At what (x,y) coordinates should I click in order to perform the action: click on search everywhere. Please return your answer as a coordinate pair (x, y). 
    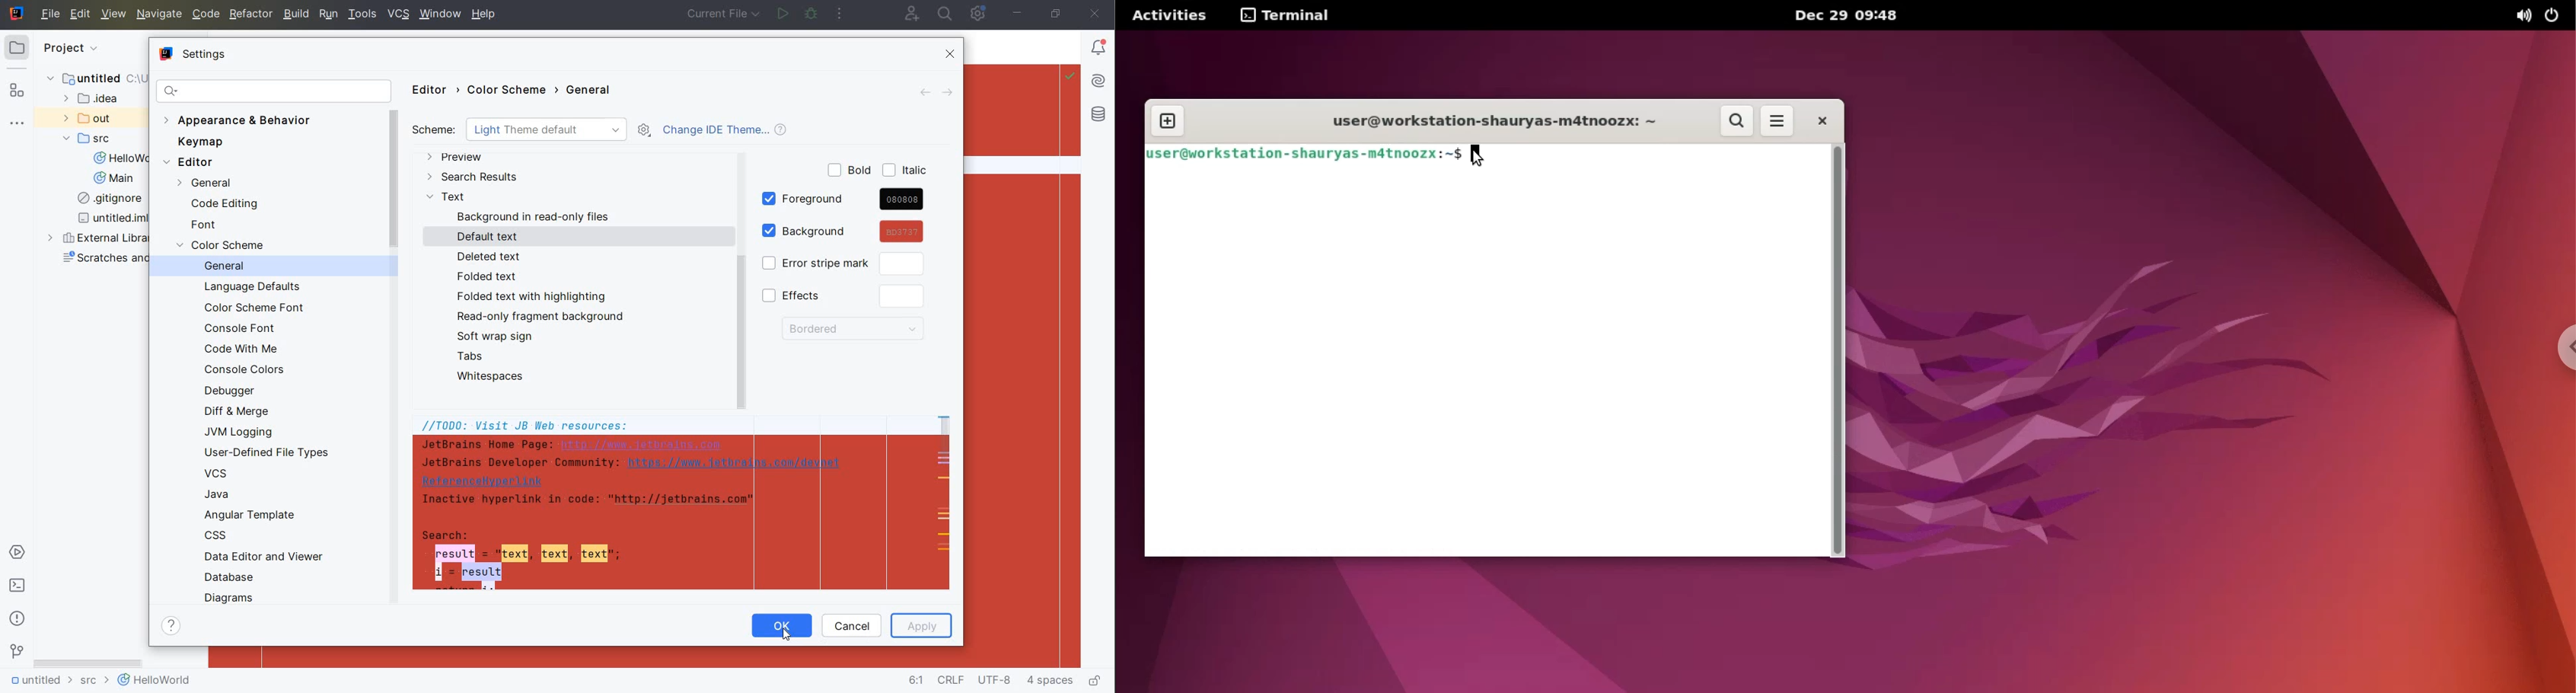
    Looking at the image, I should click on (945, 14).